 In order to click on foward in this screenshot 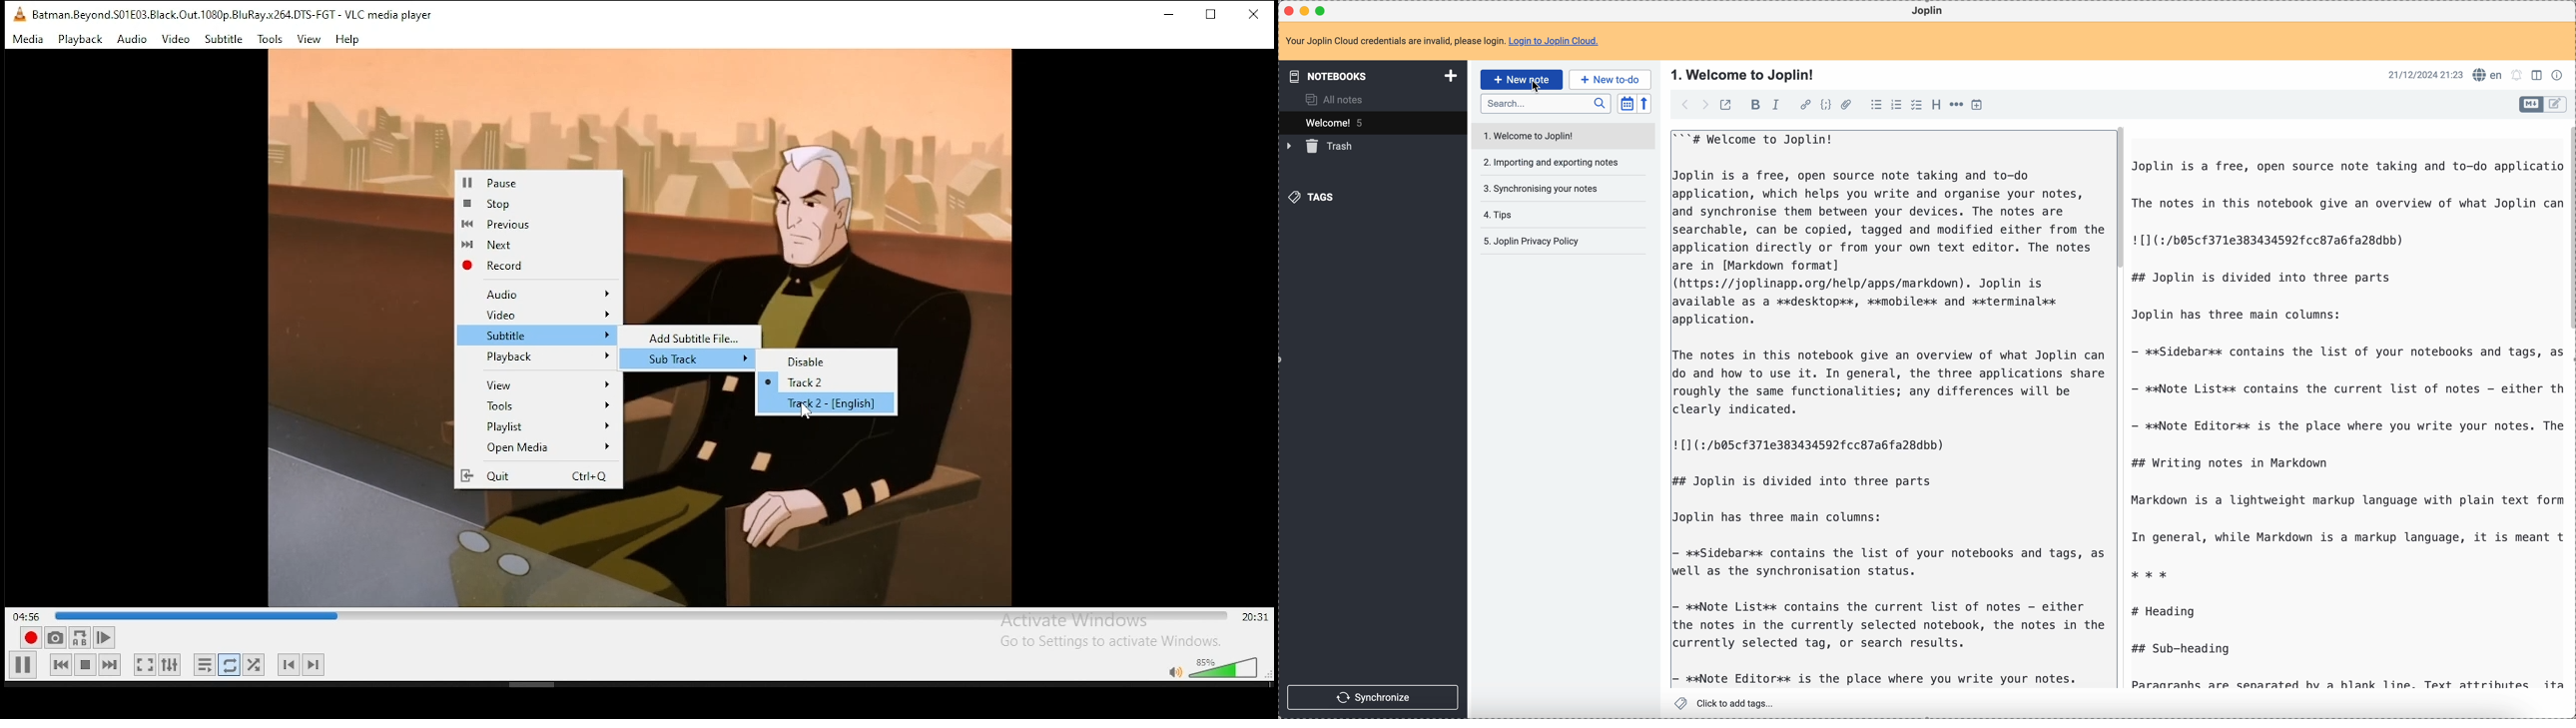, I will do `click(1704, 105)`.